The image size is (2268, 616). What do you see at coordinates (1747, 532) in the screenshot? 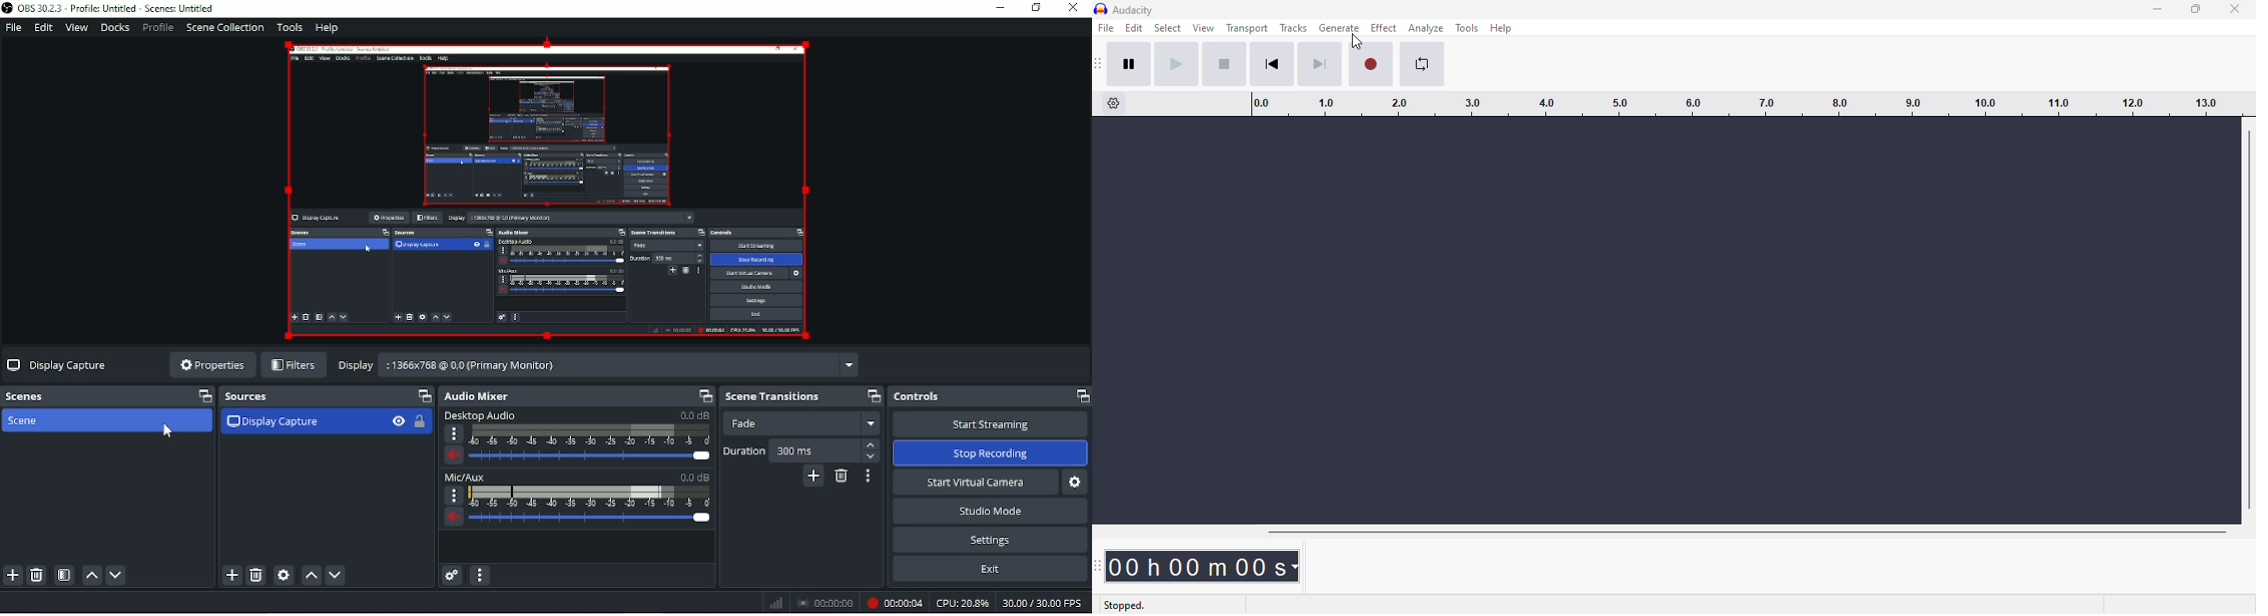
I see `horizontal scroll bar` at bounding box center [1747, 532].